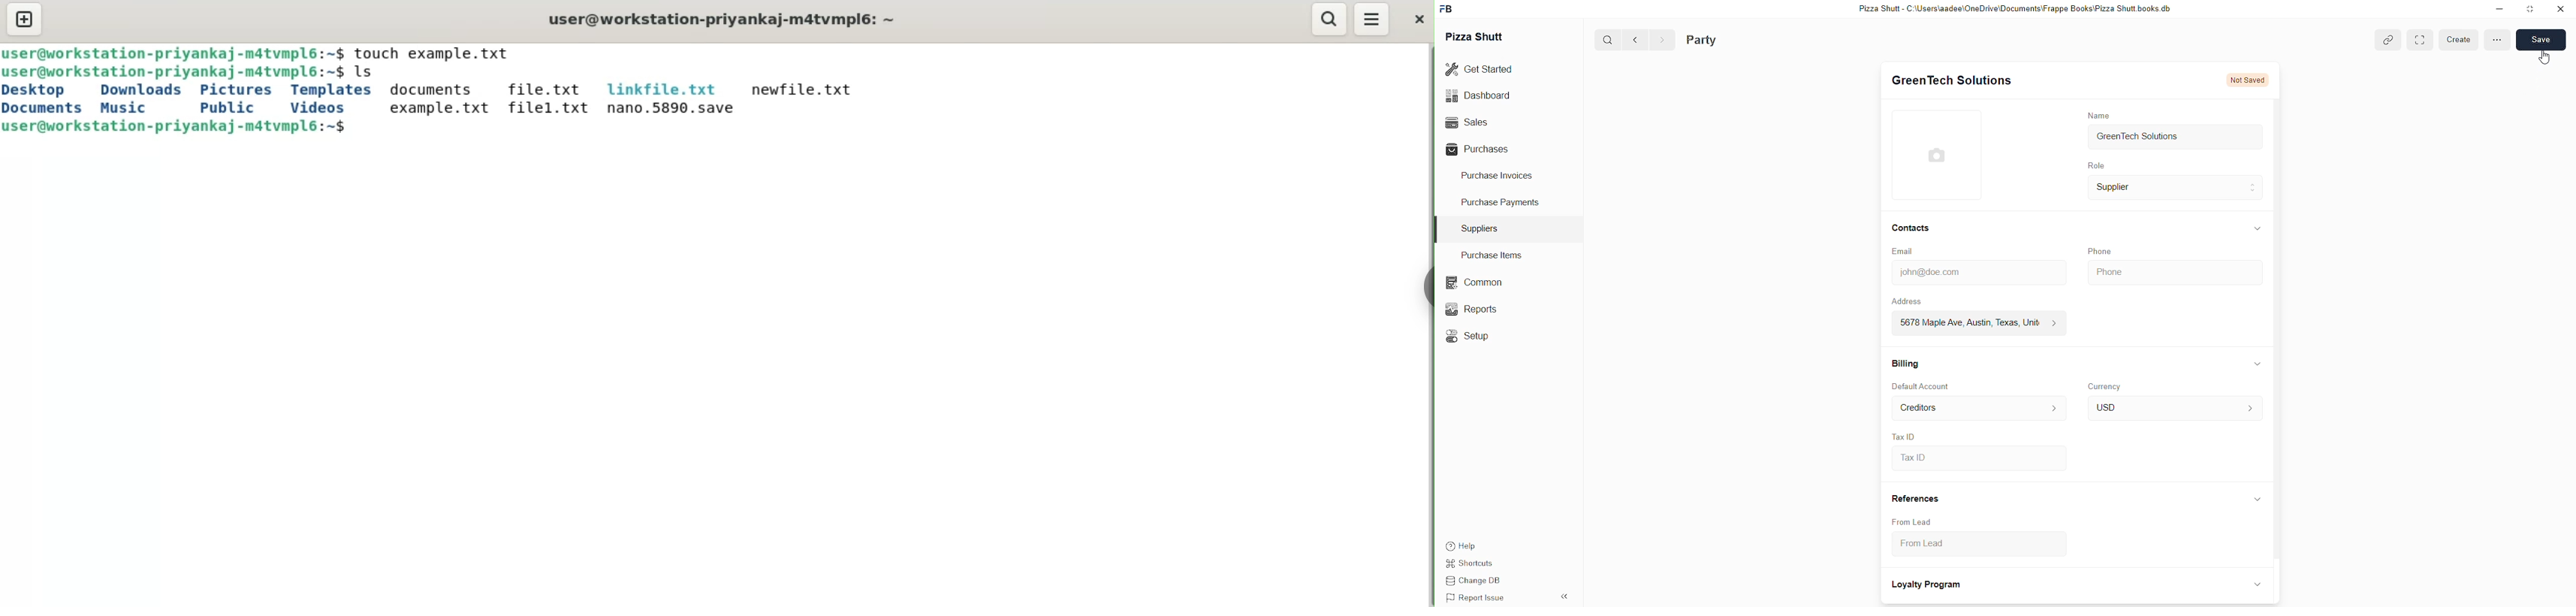 This screenshot has height=616, width=2576. What do you see at coordinates (2173, 270) in the screenshot?
I see `Phone` at bounding box center [2173, 270].